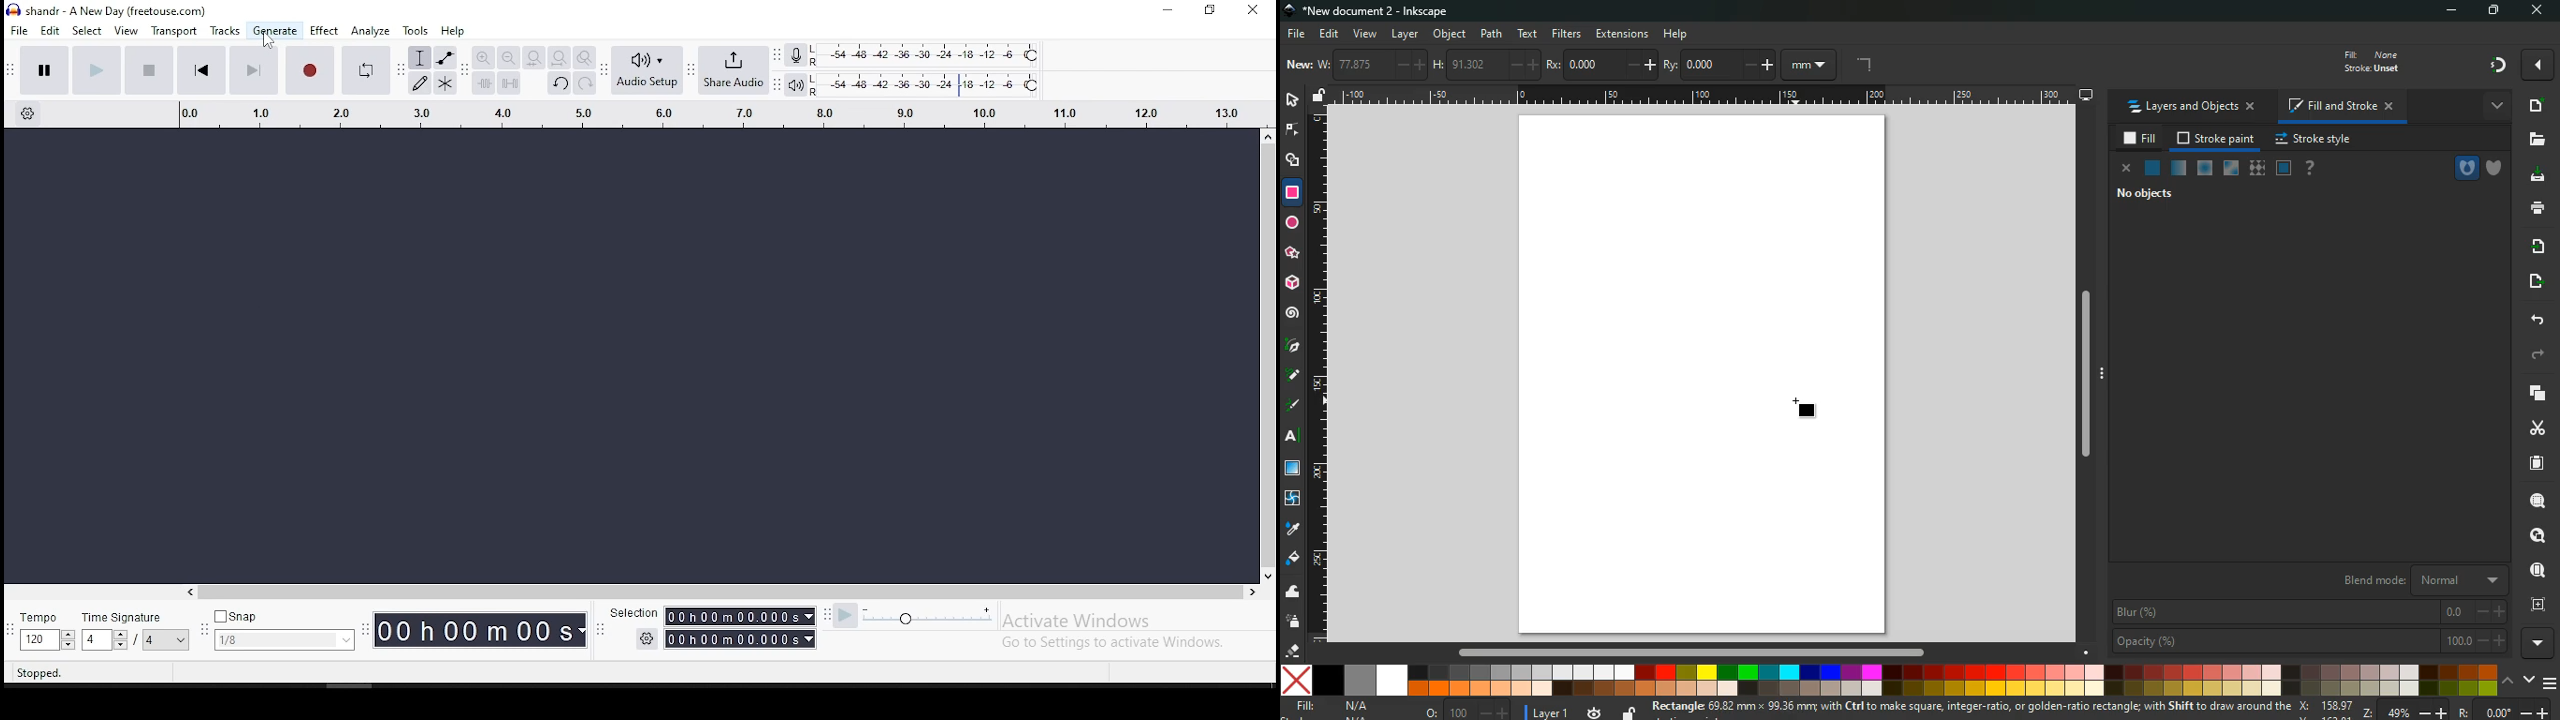 The height and width of the screenshot is (728, 2576). I want to click on spray, so click(1293, 622).